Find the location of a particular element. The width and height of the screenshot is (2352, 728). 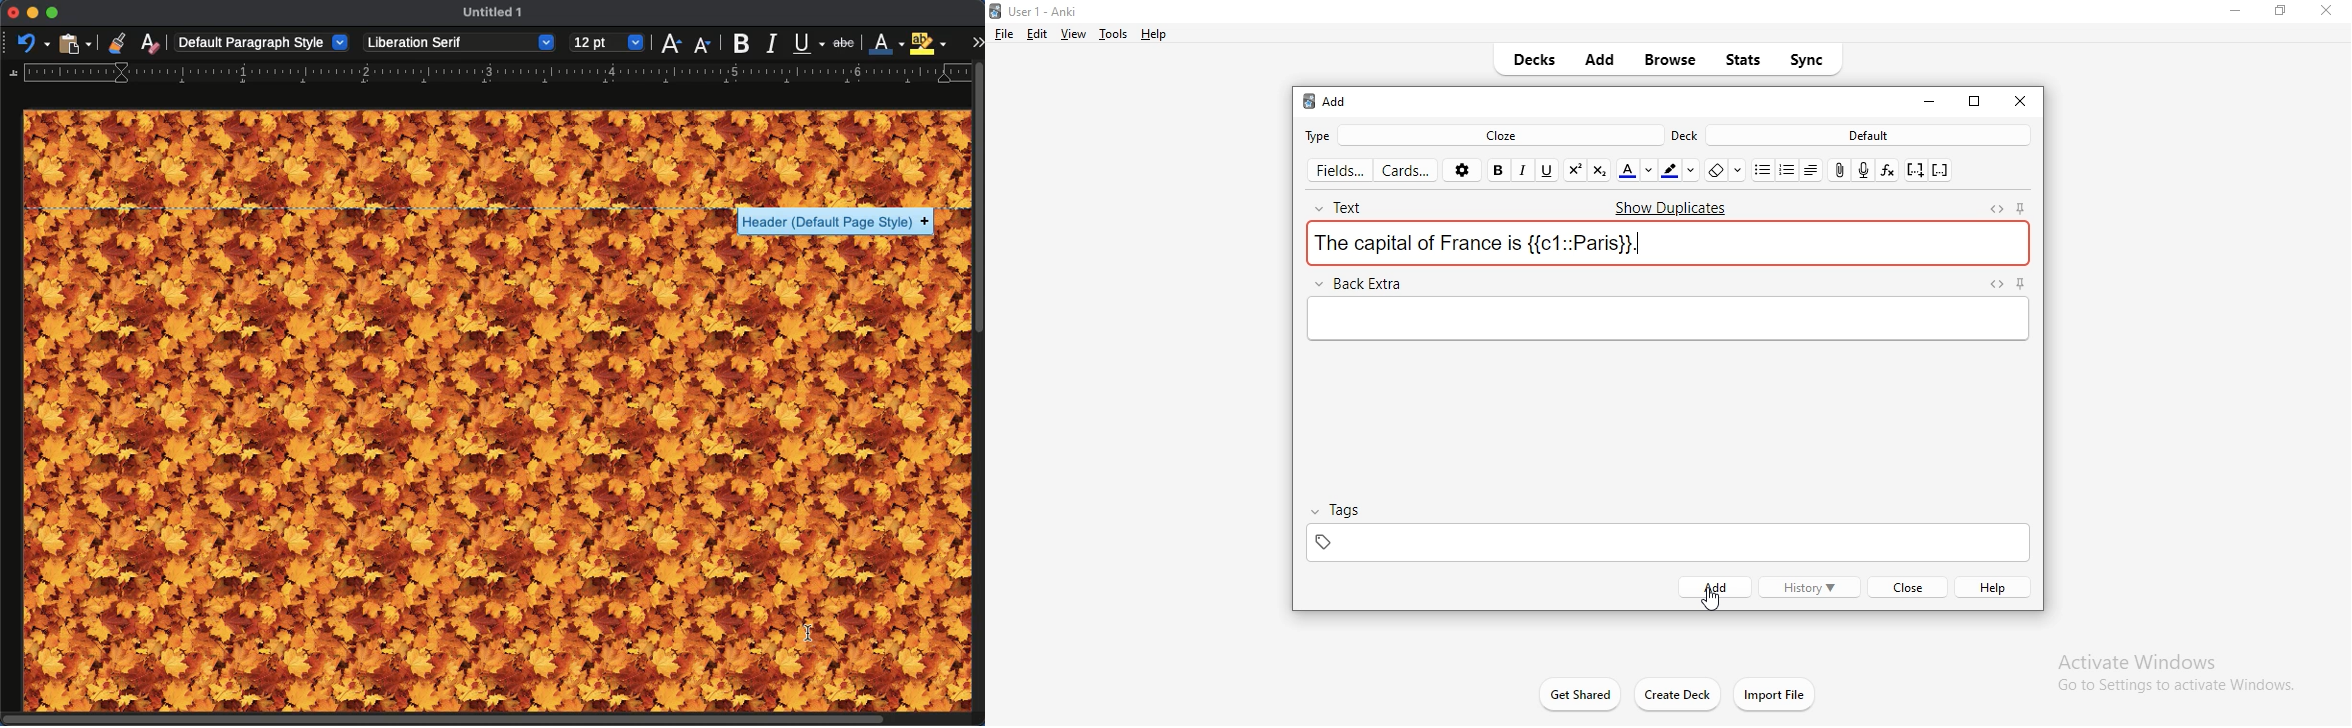

decrease size is located at coordinates (701, 46).